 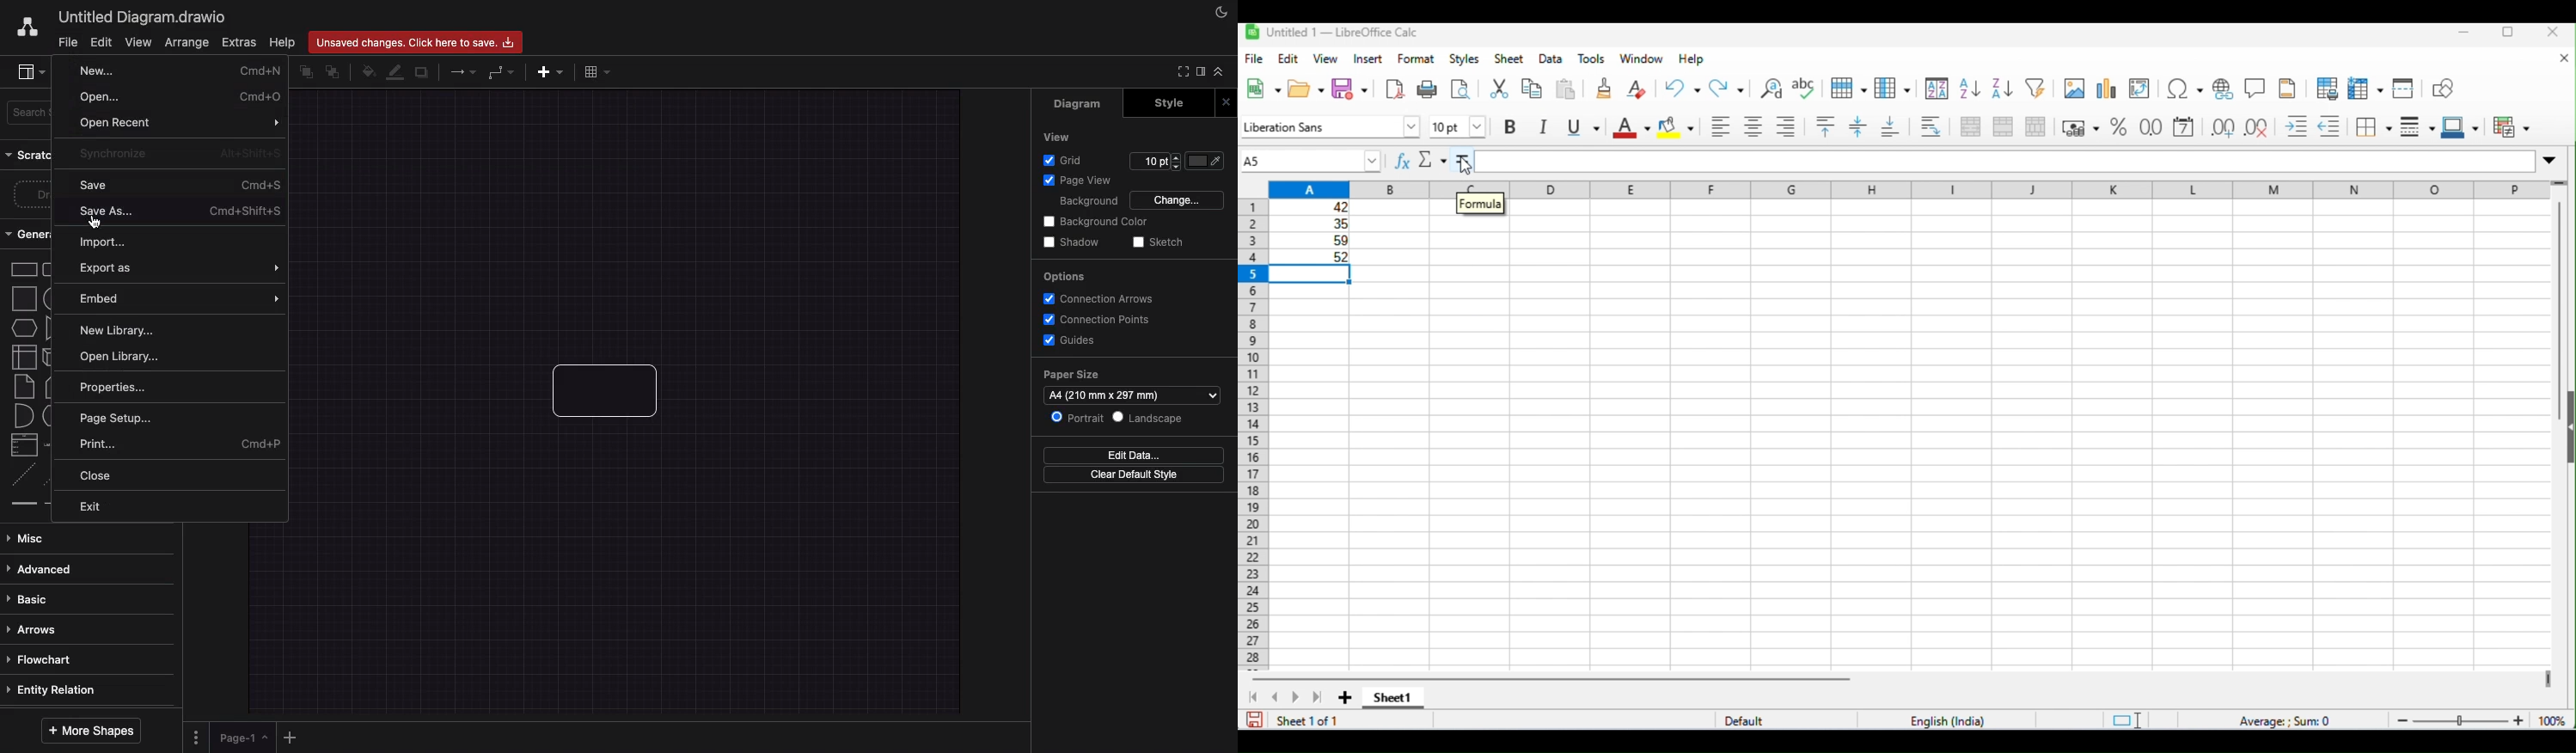 I want to click on drag to view rows, so click(x=2560, y=181).